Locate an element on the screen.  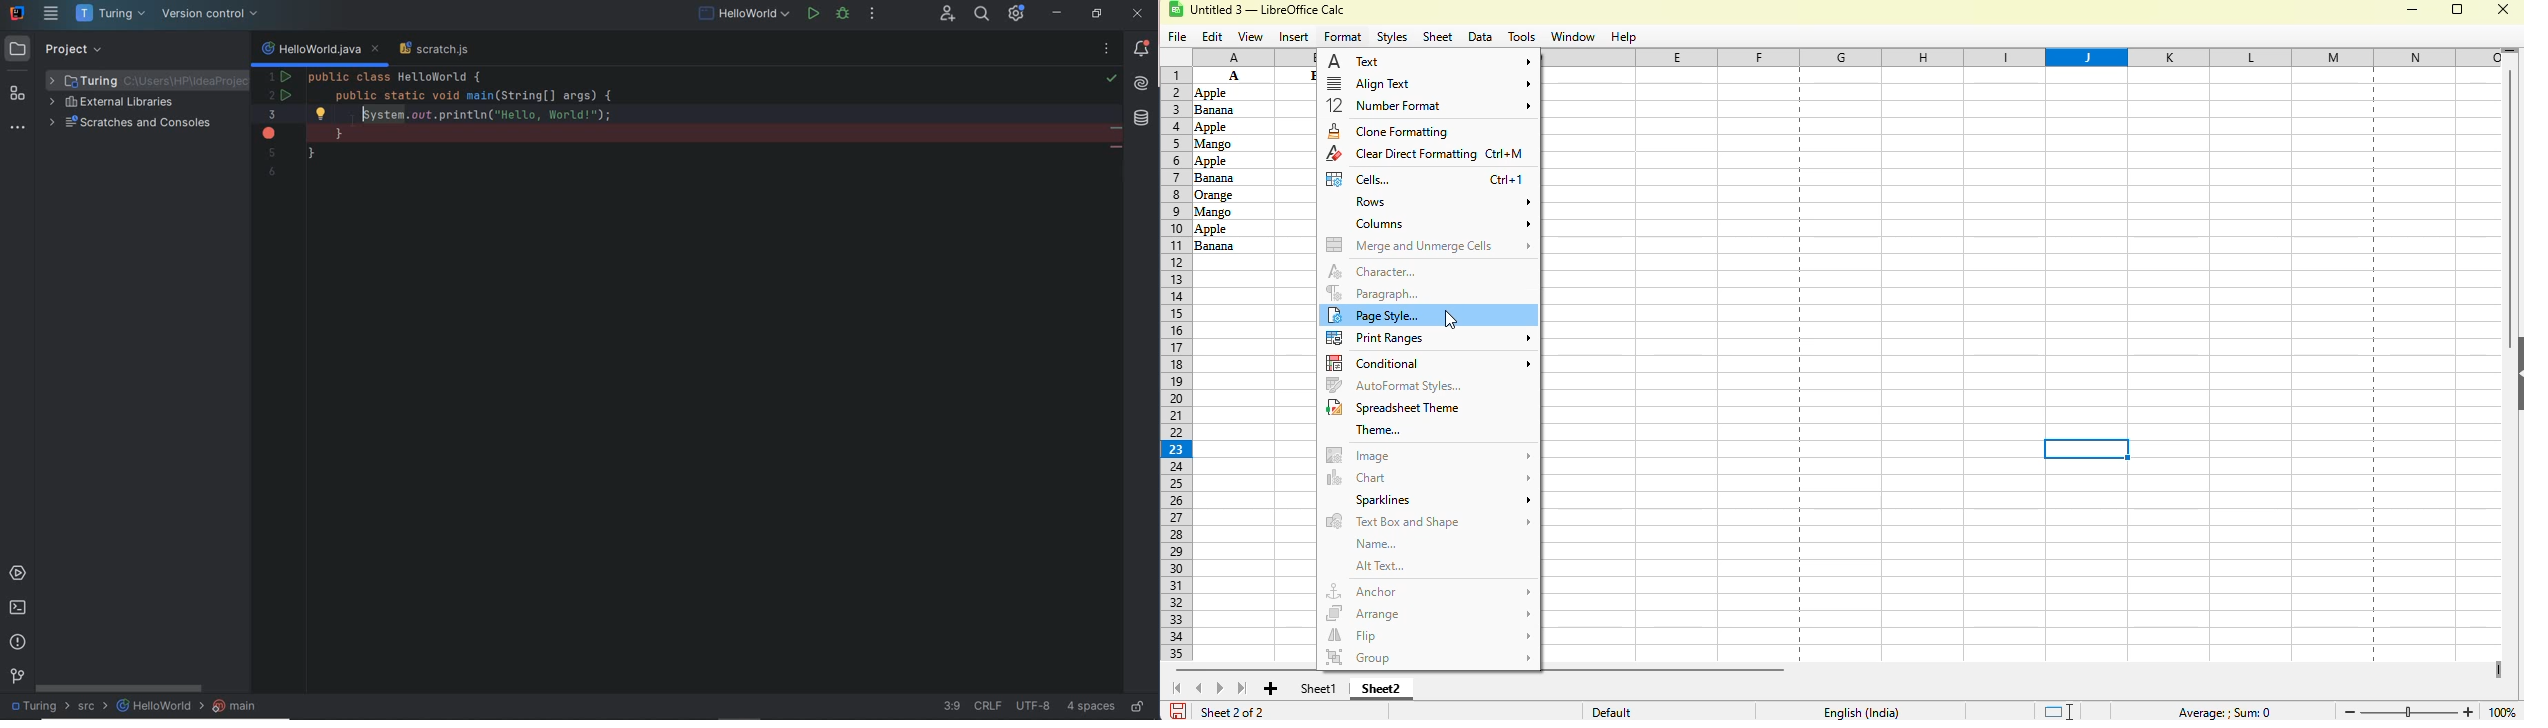
cursor is located at coordinates (1451, 319).